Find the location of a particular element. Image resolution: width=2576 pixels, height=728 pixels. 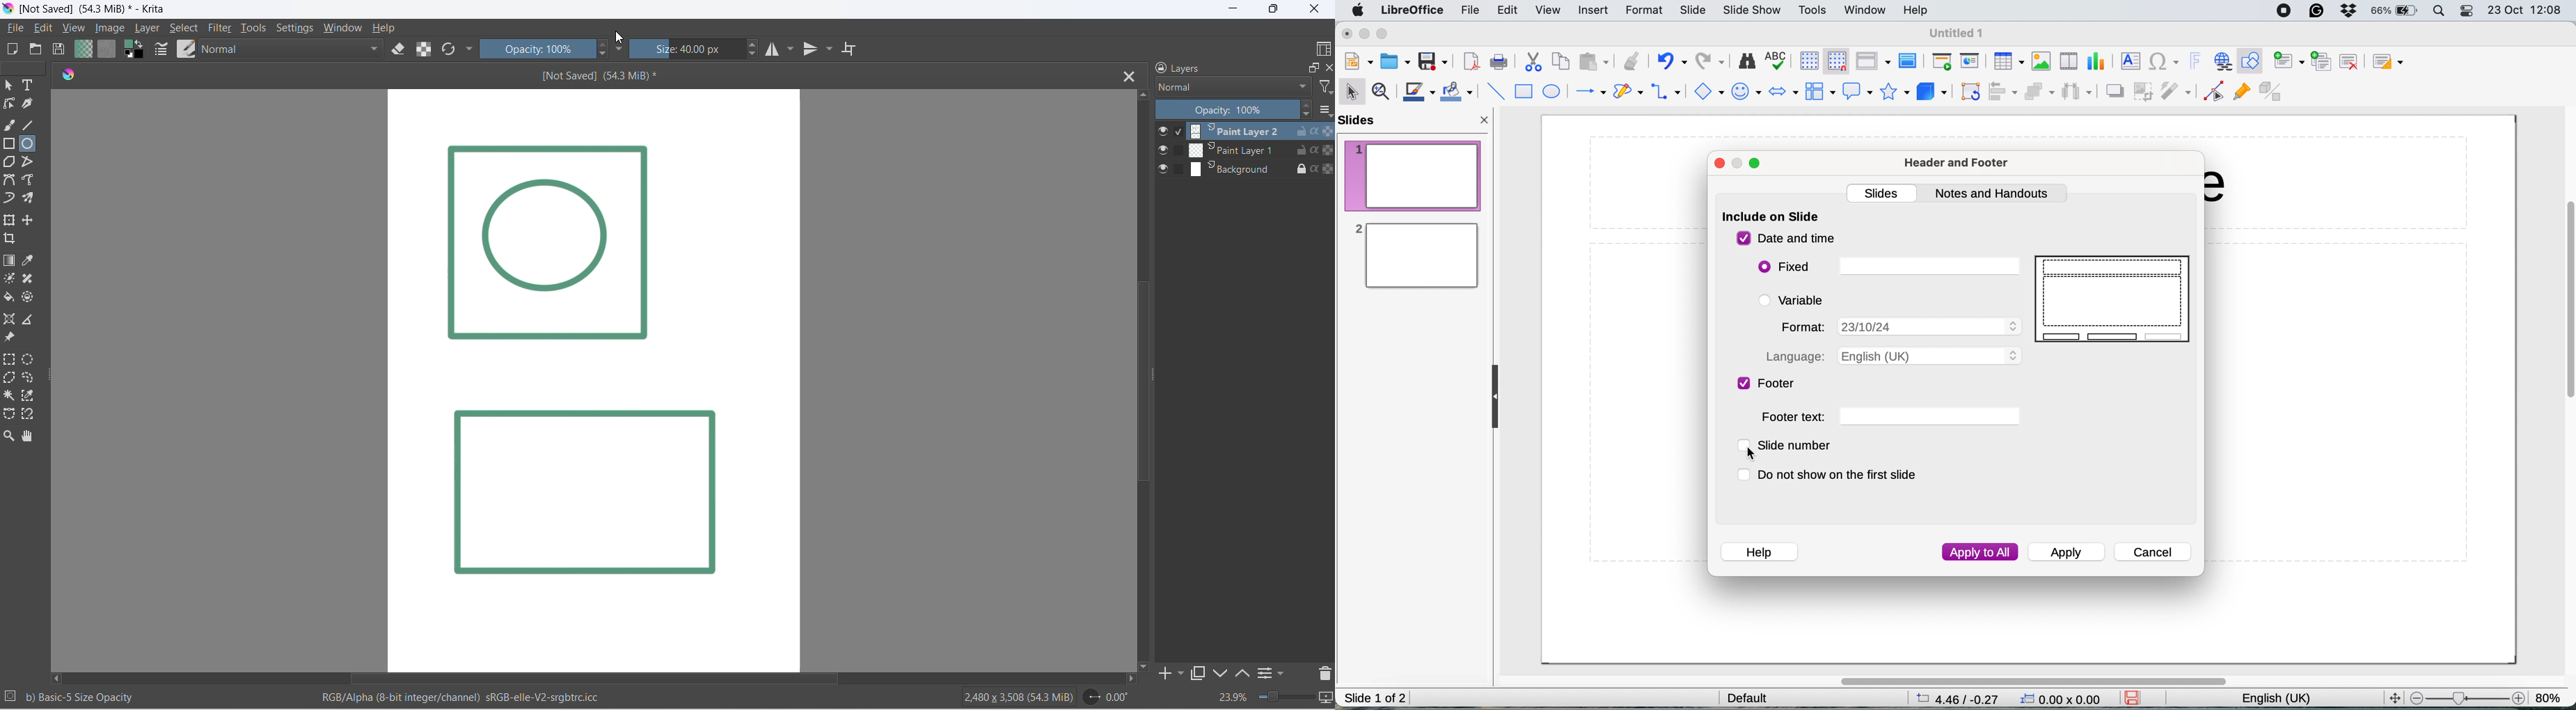

insert emojis is located at coordinates (1746, 91).